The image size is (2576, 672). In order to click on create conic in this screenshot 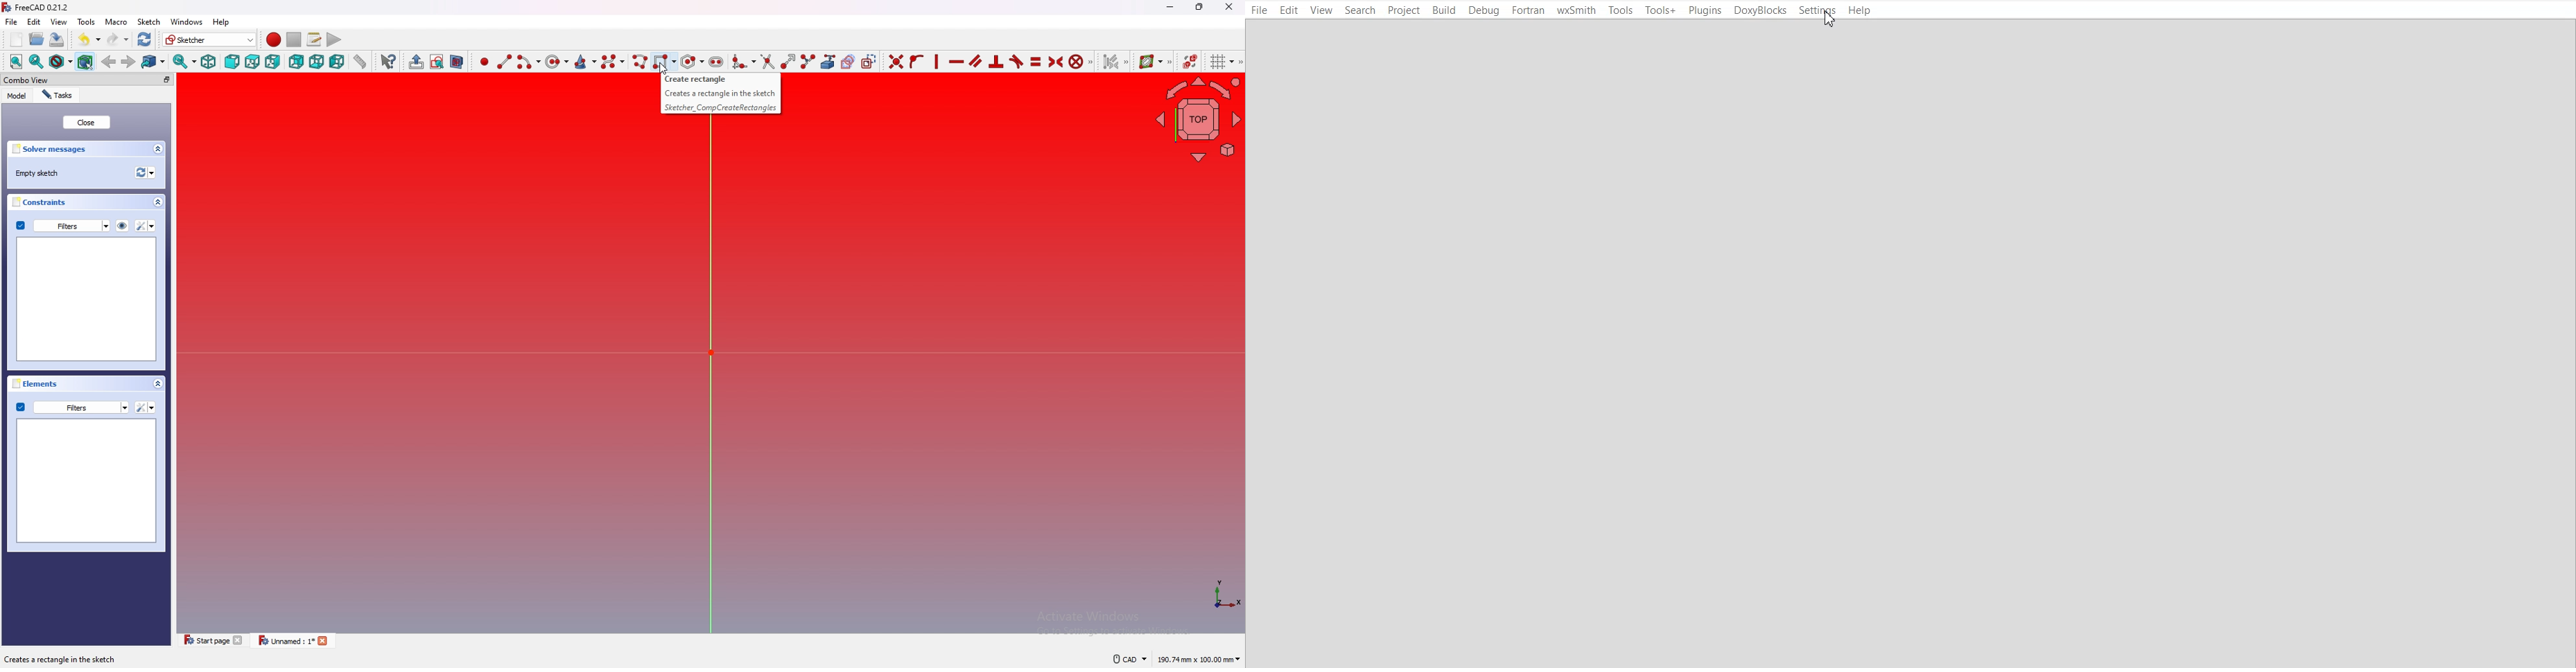, I will do `click(586, 62)`.